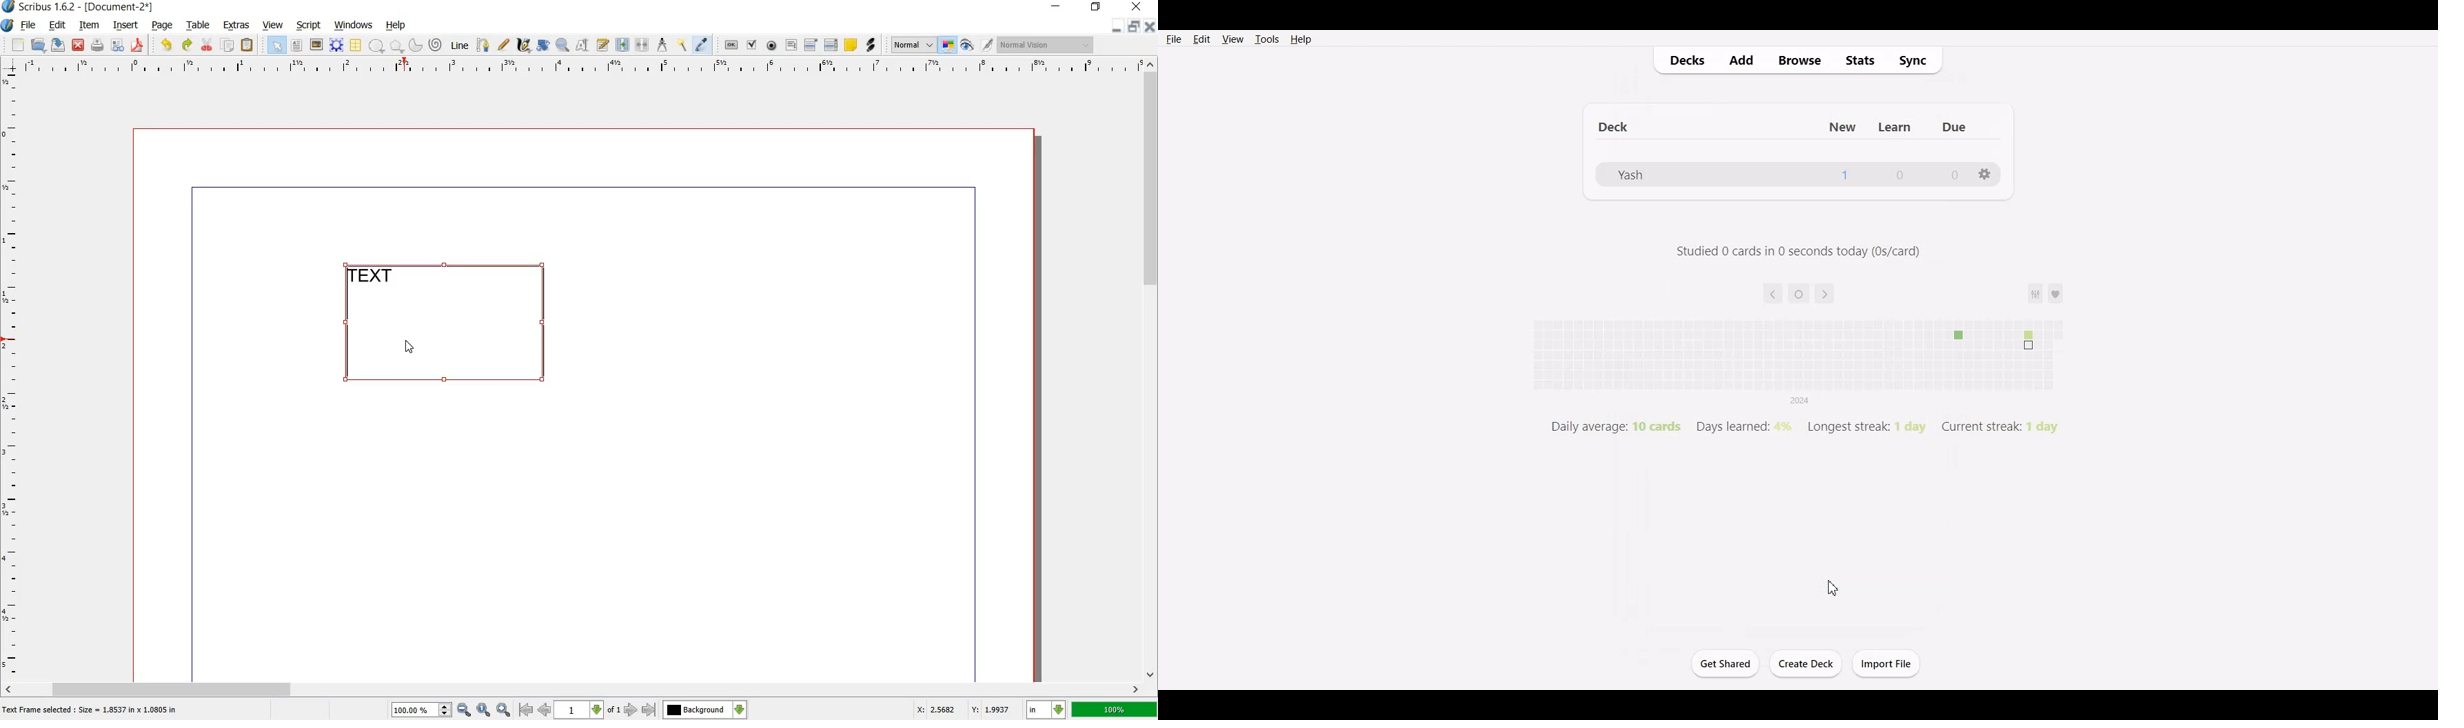  Describe the element at coordinates (30, 26) in the screenshot. I see `file` at that location.